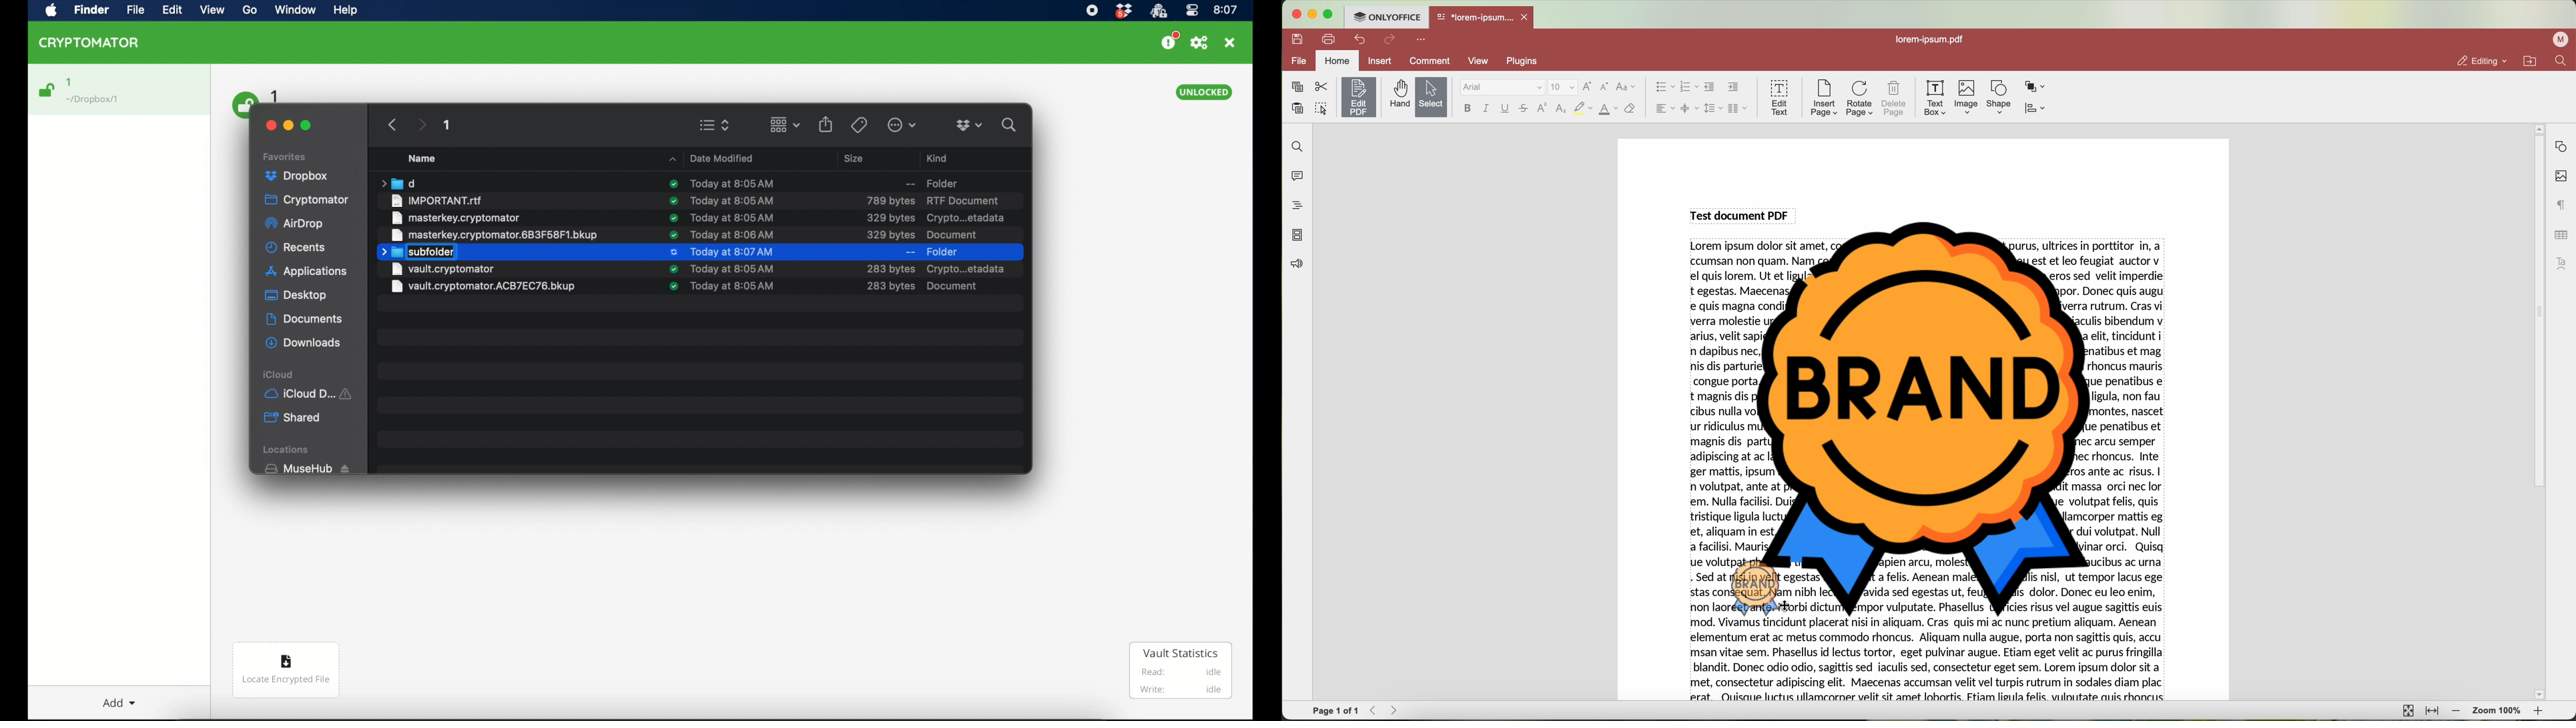 The height and width of the screenshot is (728, 2576). Describe the element at coordinates (1380, 60) in the screenshot. I see `insert` at that location.